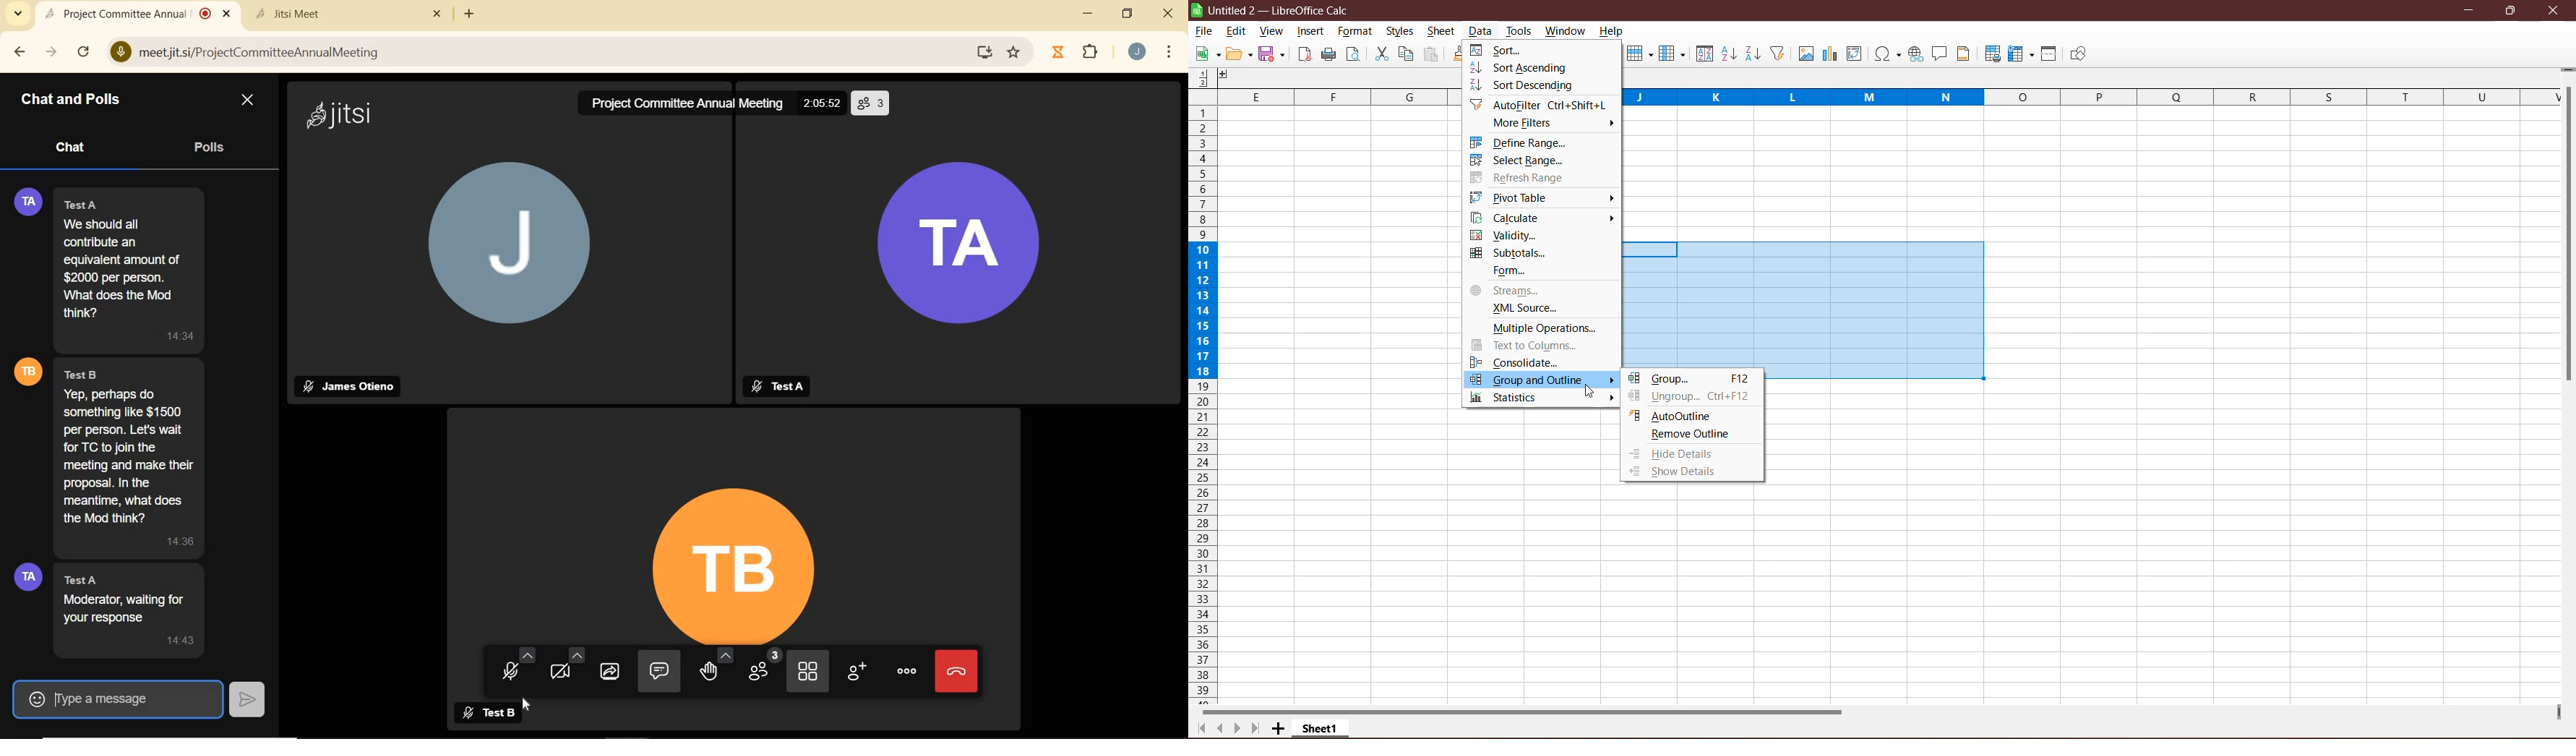 This screenshot has width=2576, height=756. What do you see at coordinates (348, 389) in the screenshot?
I see `James Otieno` at bounding box center [348, 389].